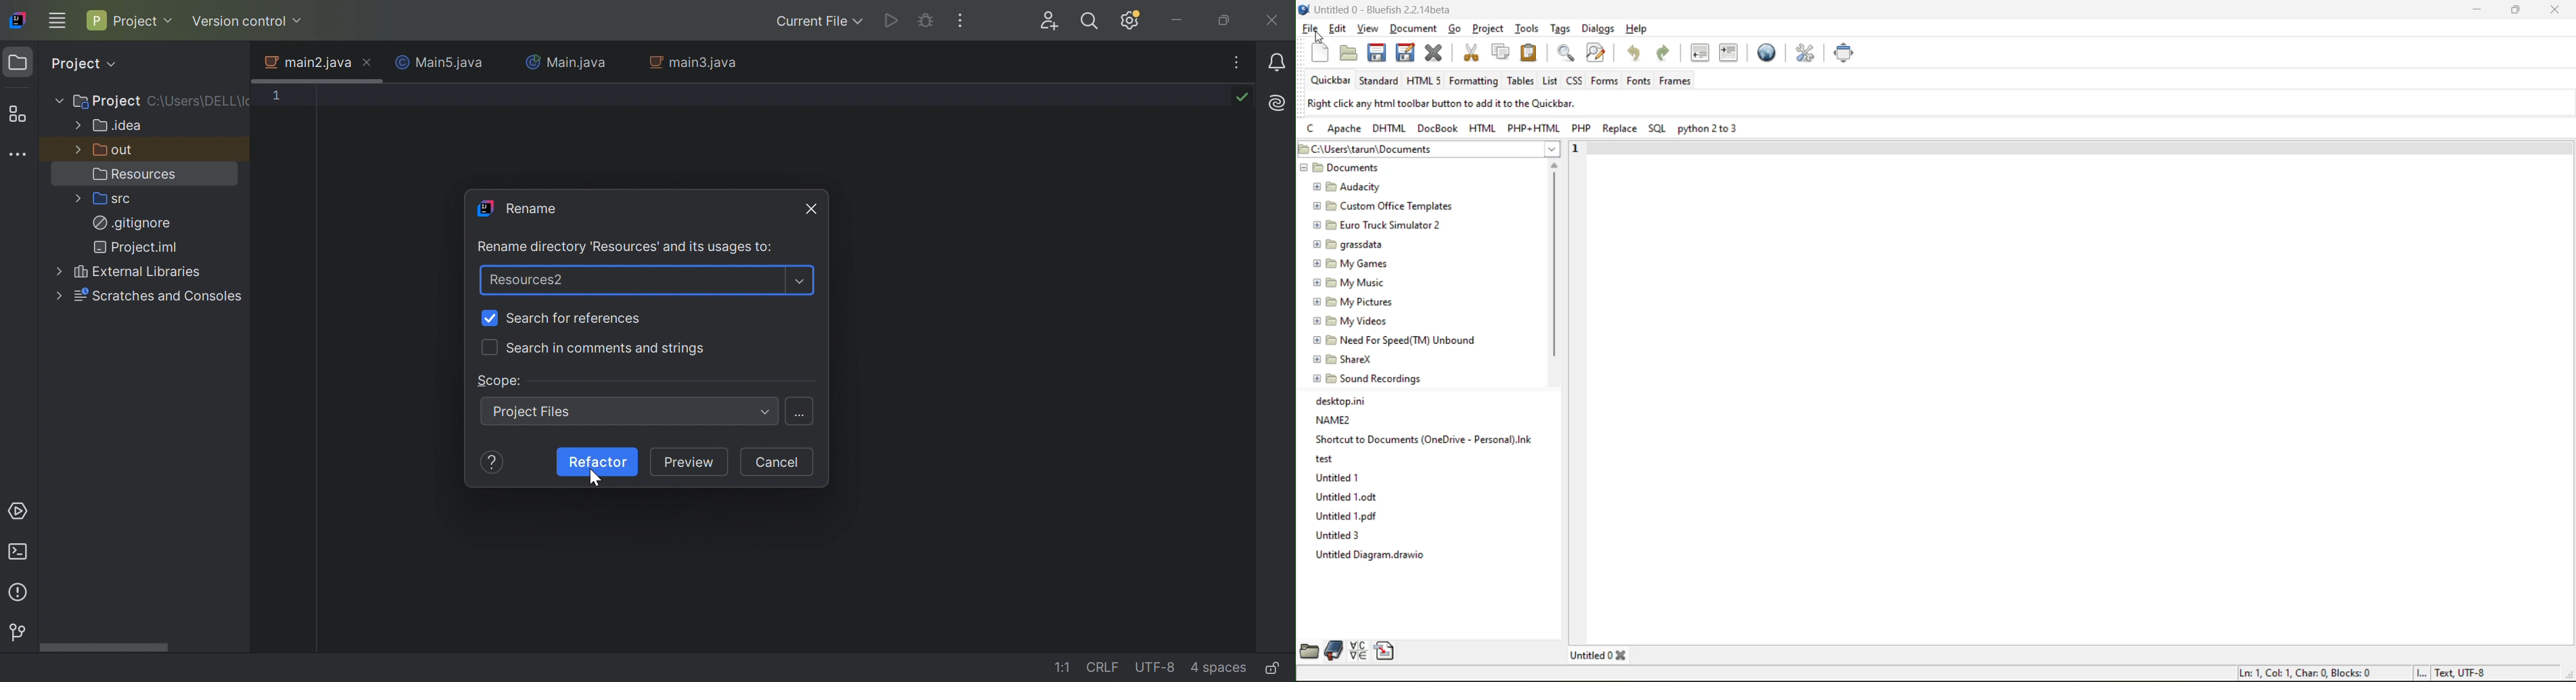  What do you see at coordinates (1555, 148) in the screenshot?
I see `show more` at bounding box center [1555, 148].